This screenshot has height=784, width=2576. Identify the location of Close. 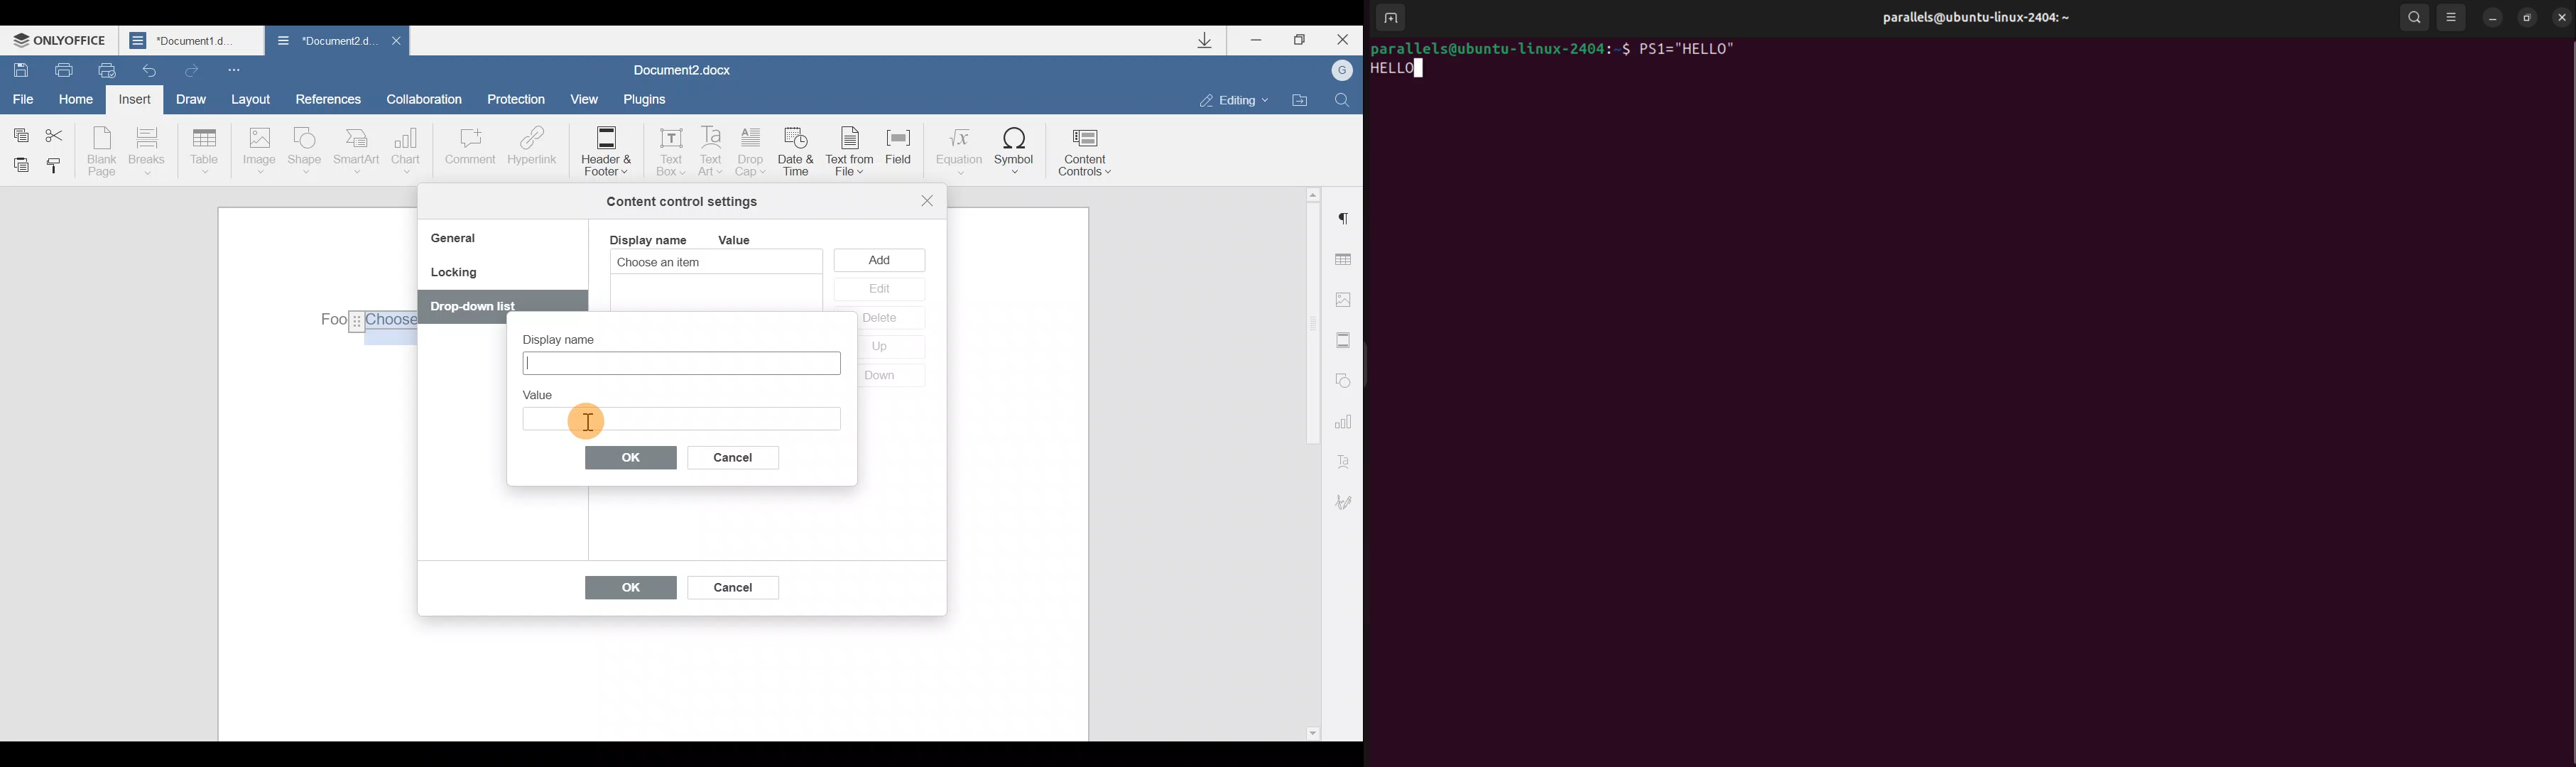
(928, 200).